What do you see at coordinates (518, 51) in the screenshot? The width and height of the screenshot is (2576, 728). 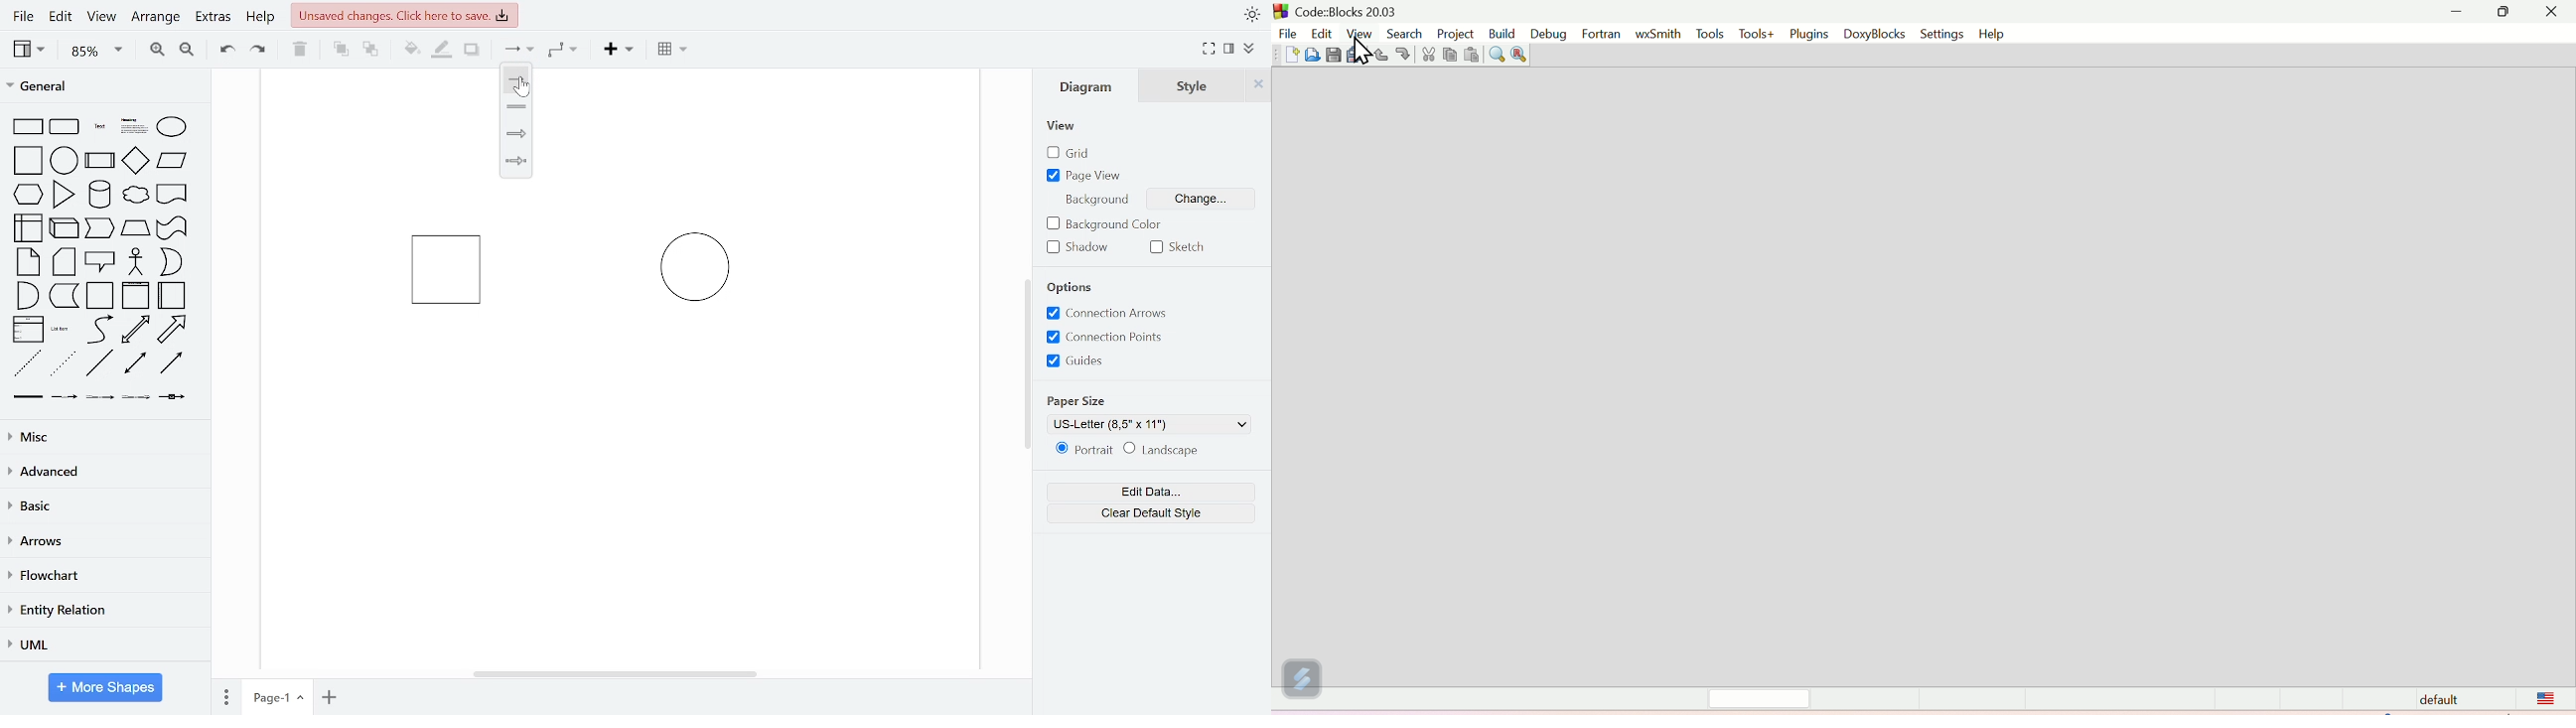 I see `connector` at bounding box center [518, 51].